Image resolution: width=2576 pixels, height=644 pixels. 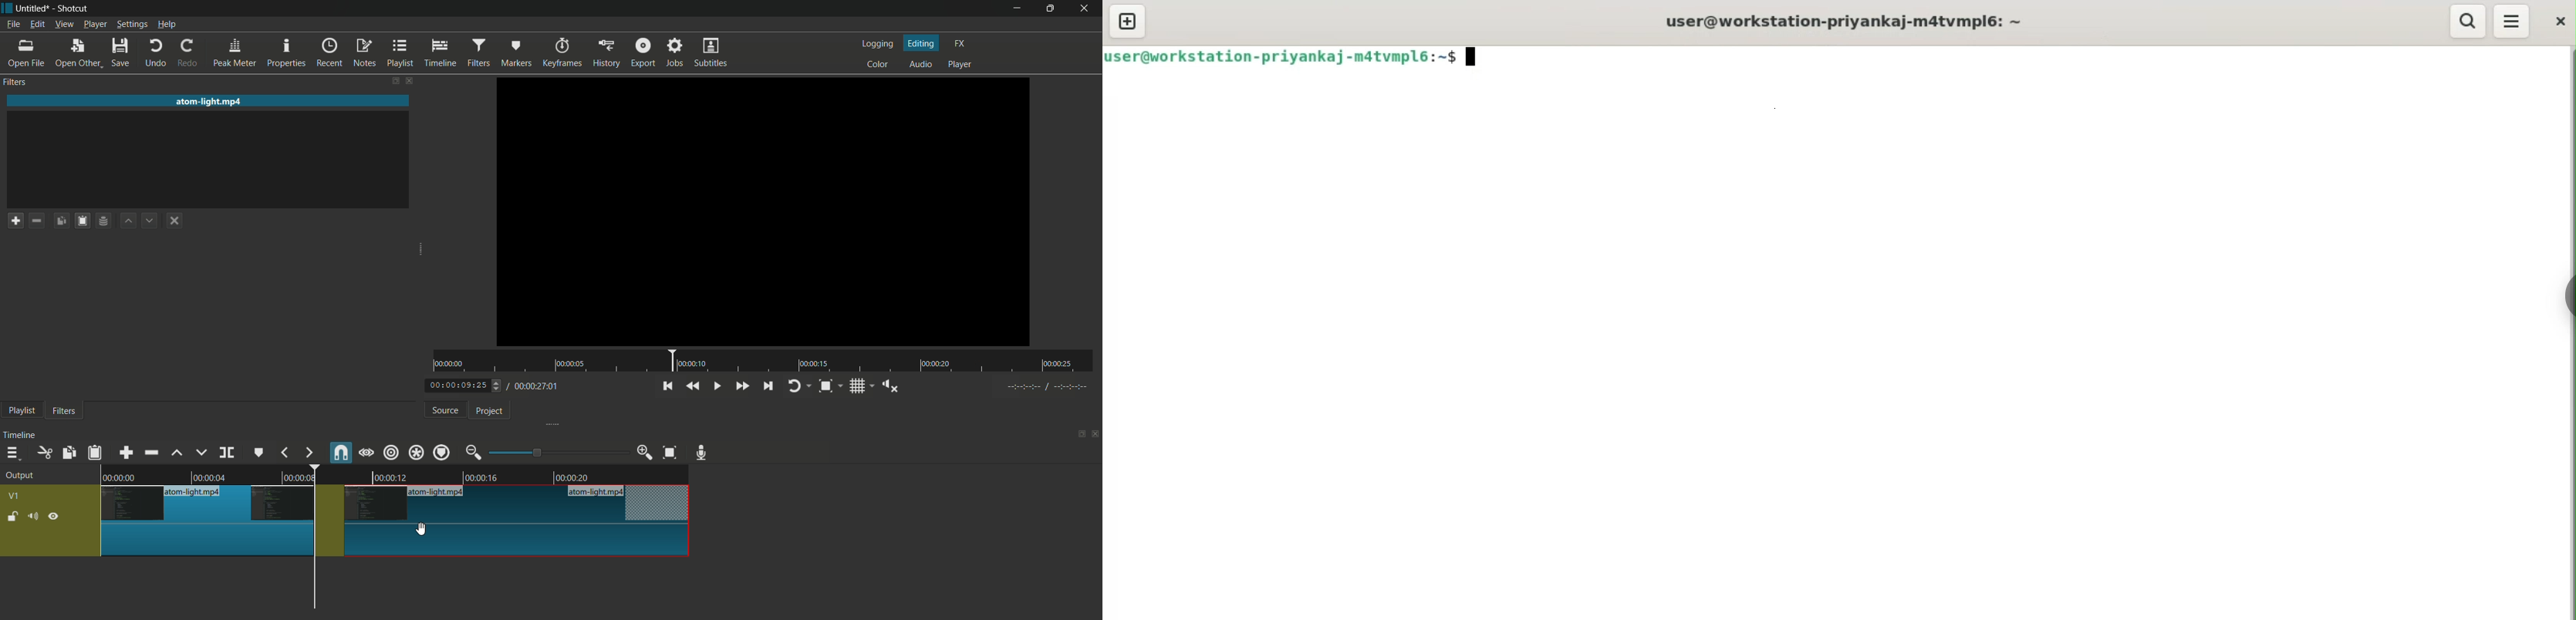 What do you see at coordinates (64, 412) in the screenshot?
I see `filters` at bounding box center [64, 412].